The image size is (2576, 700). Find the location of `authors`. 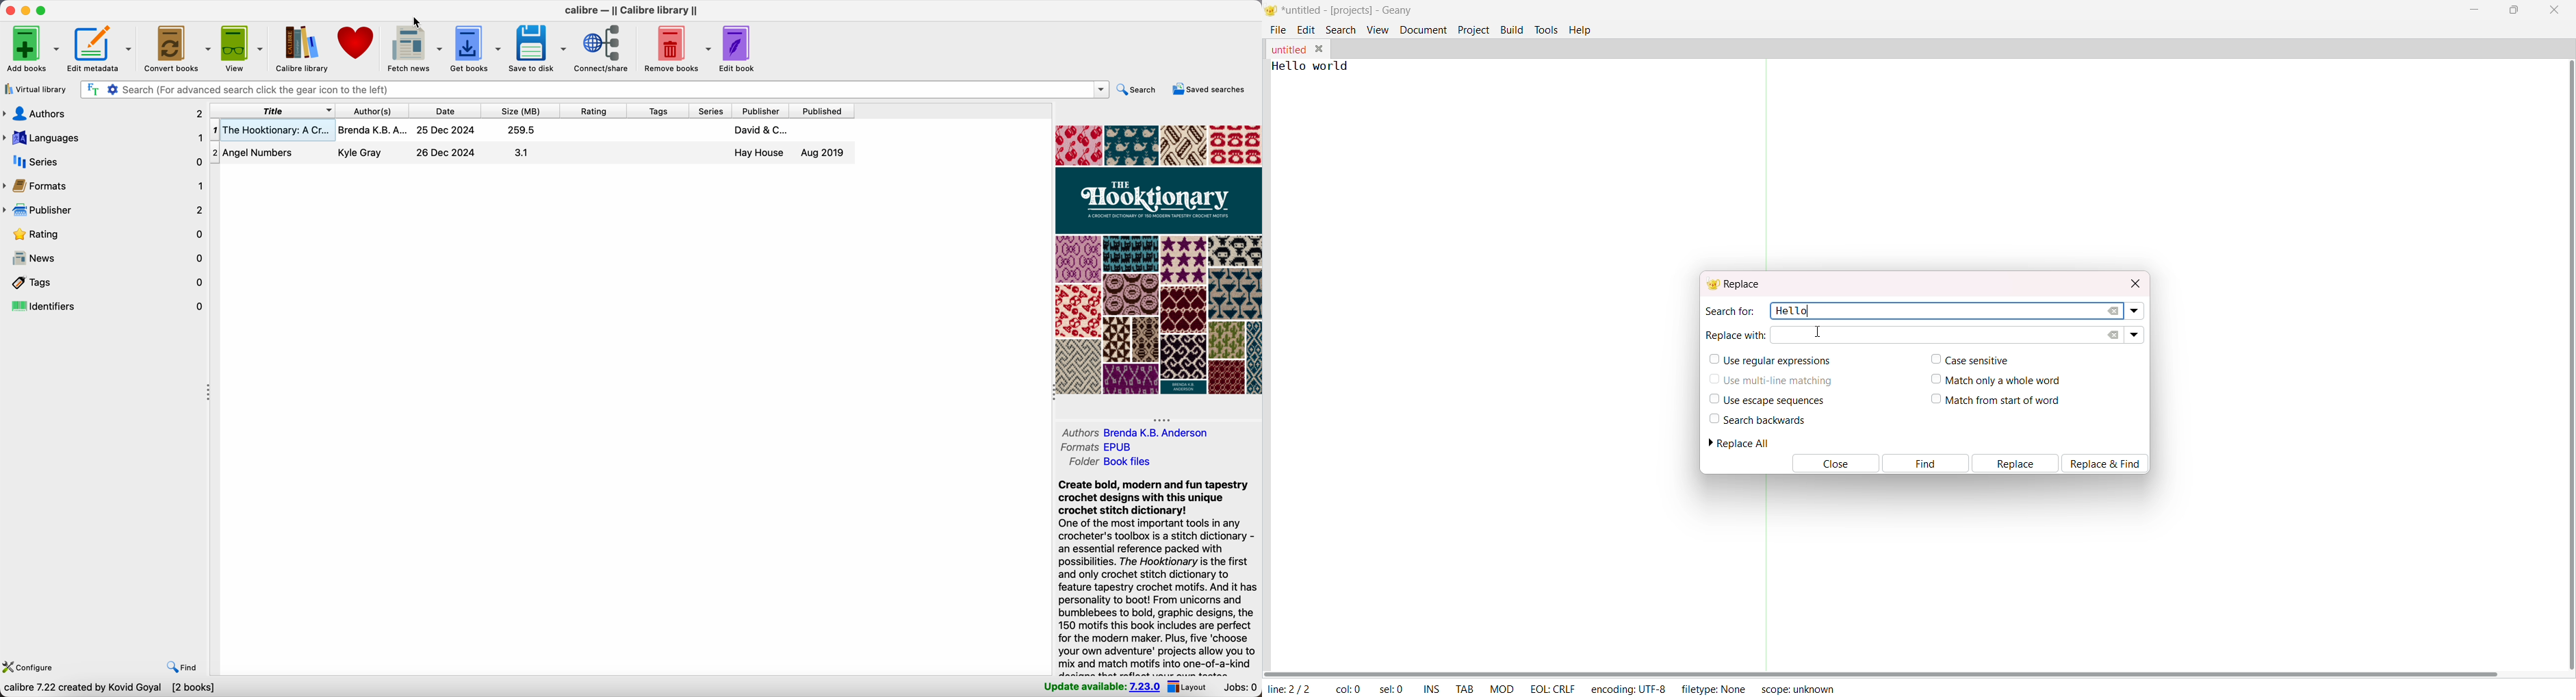

authors is located at coordinates (102, 114).